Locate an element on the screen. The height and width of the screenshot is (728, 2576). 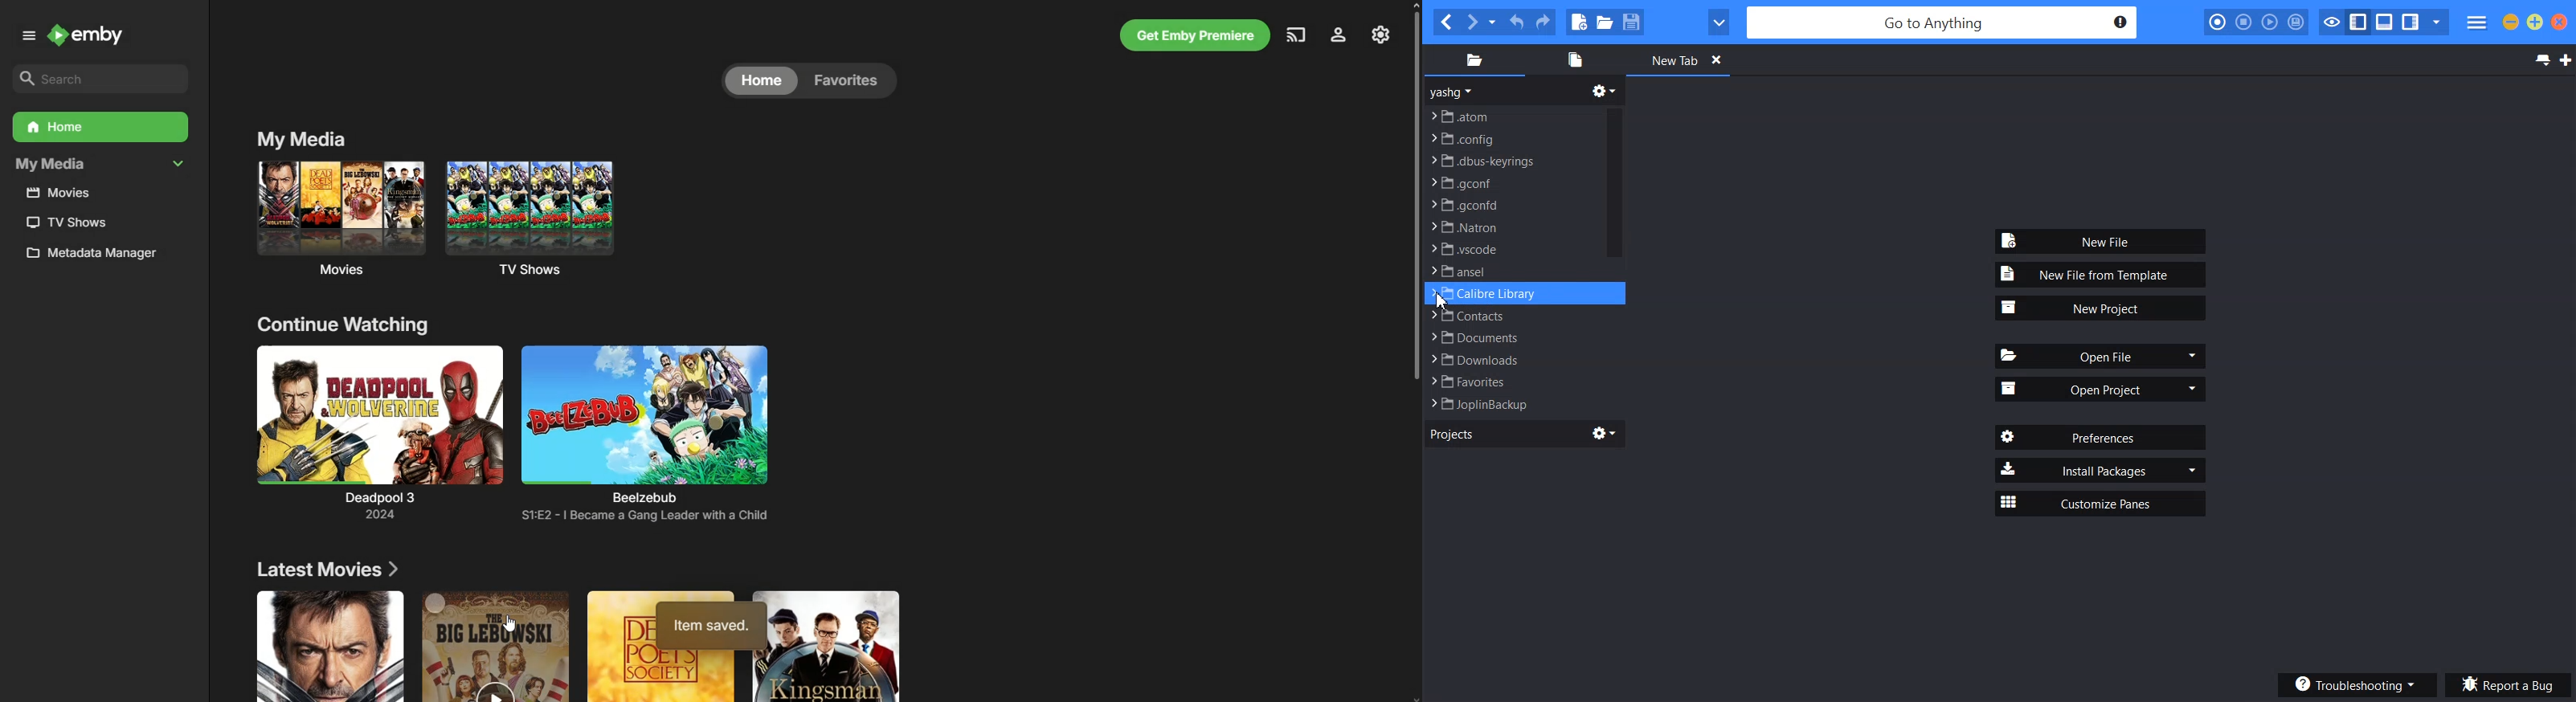
Cursor is located at coordinates (1441, 301).